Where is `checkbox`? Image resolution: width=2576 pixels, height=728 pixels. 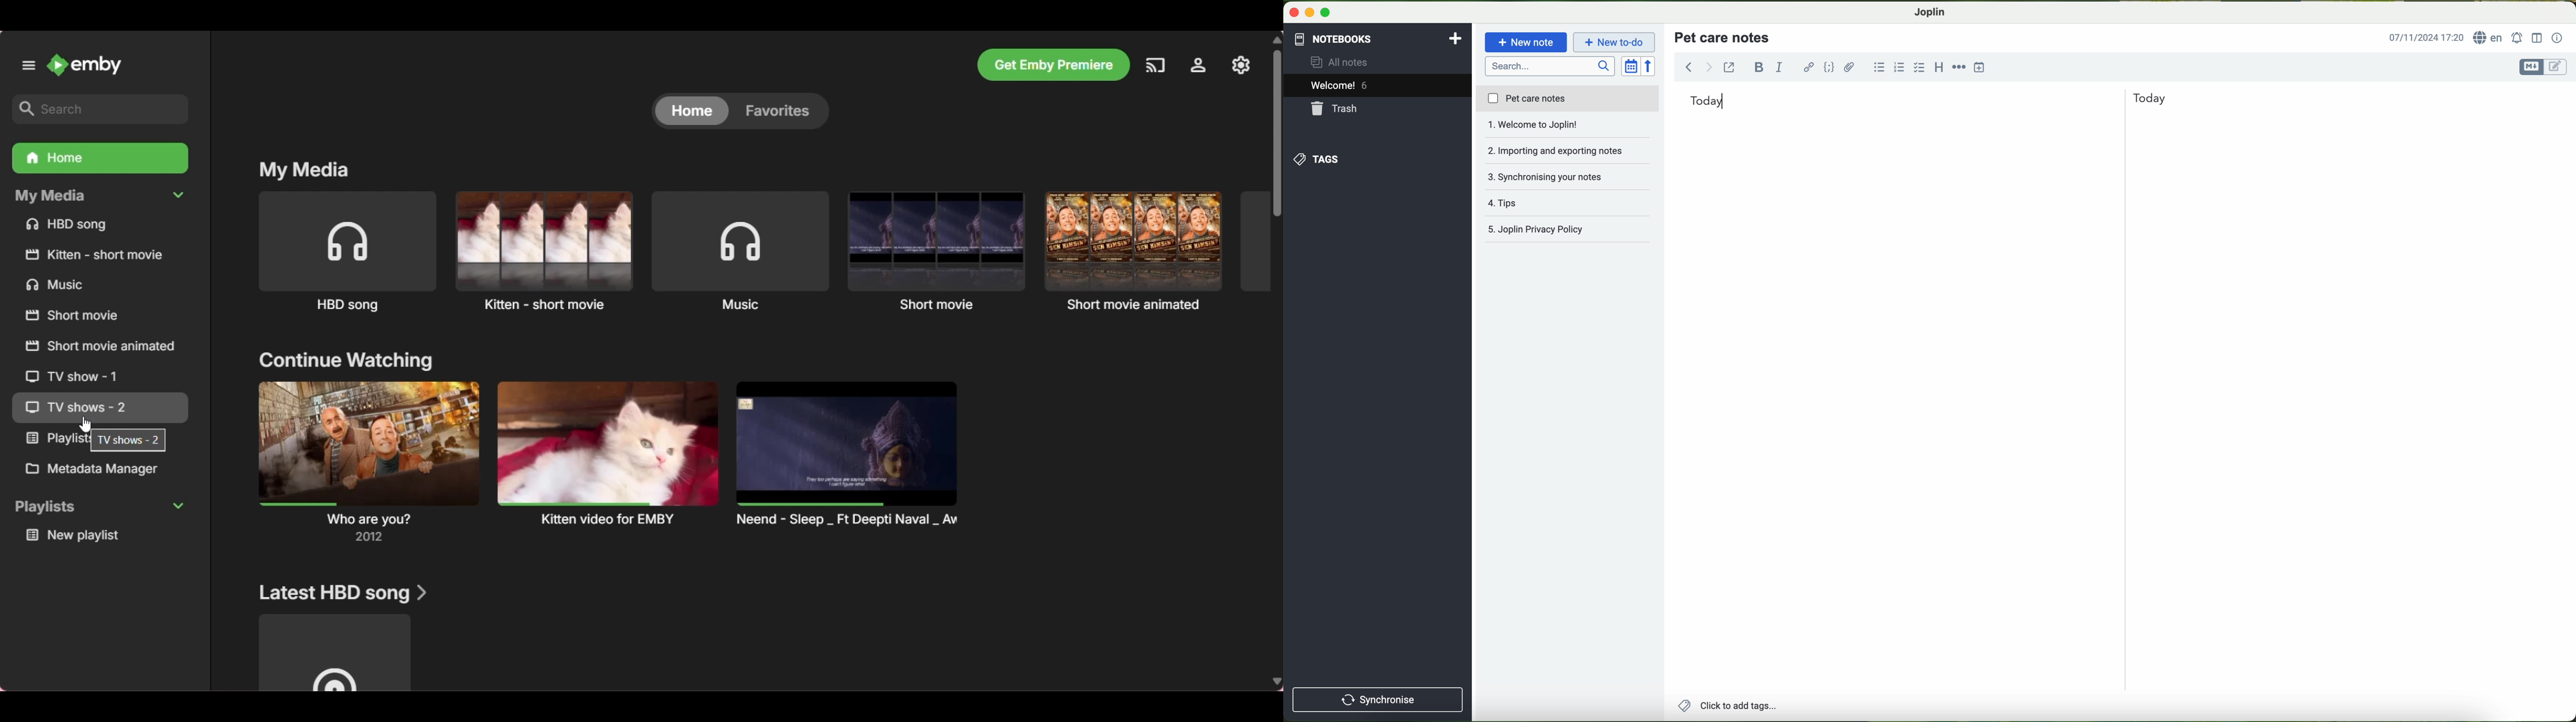 checkbox is located at coordinates (1920, 67).